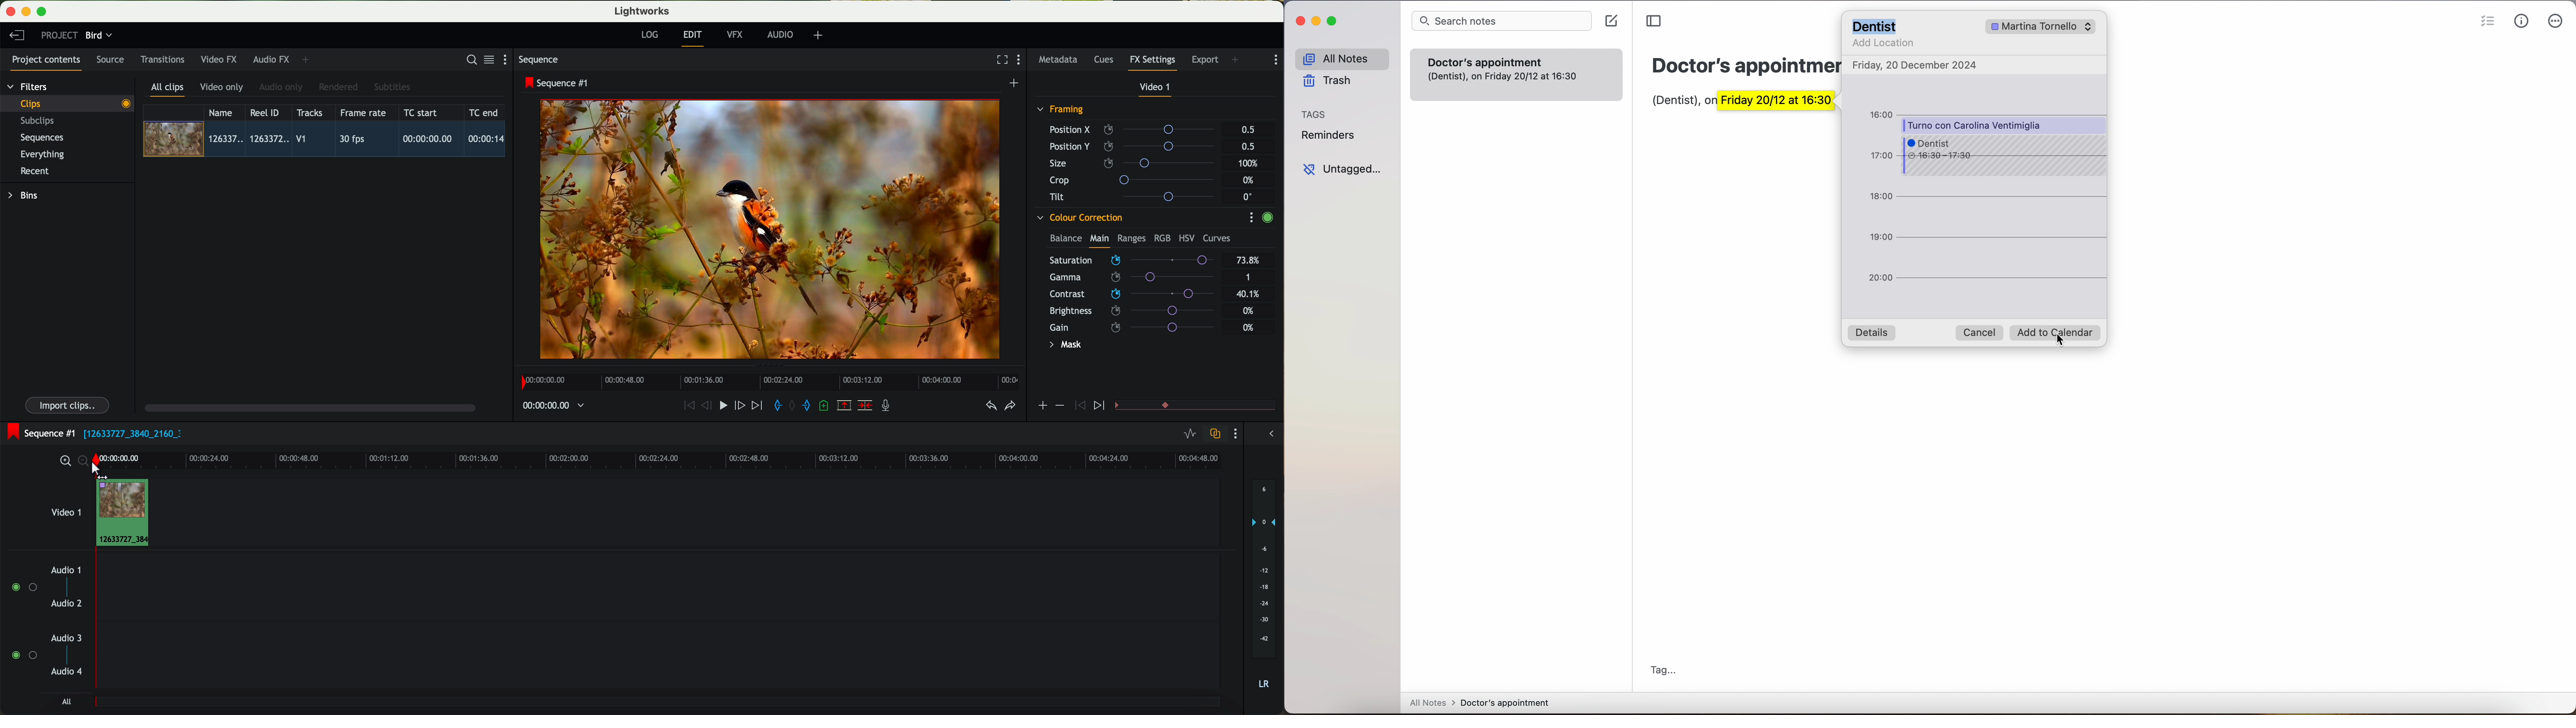  What do you see at coordinates (1479, 703) in the screenshot?
I see `All Notes > Doctor's appointment` at bounding box center [1479, 703].